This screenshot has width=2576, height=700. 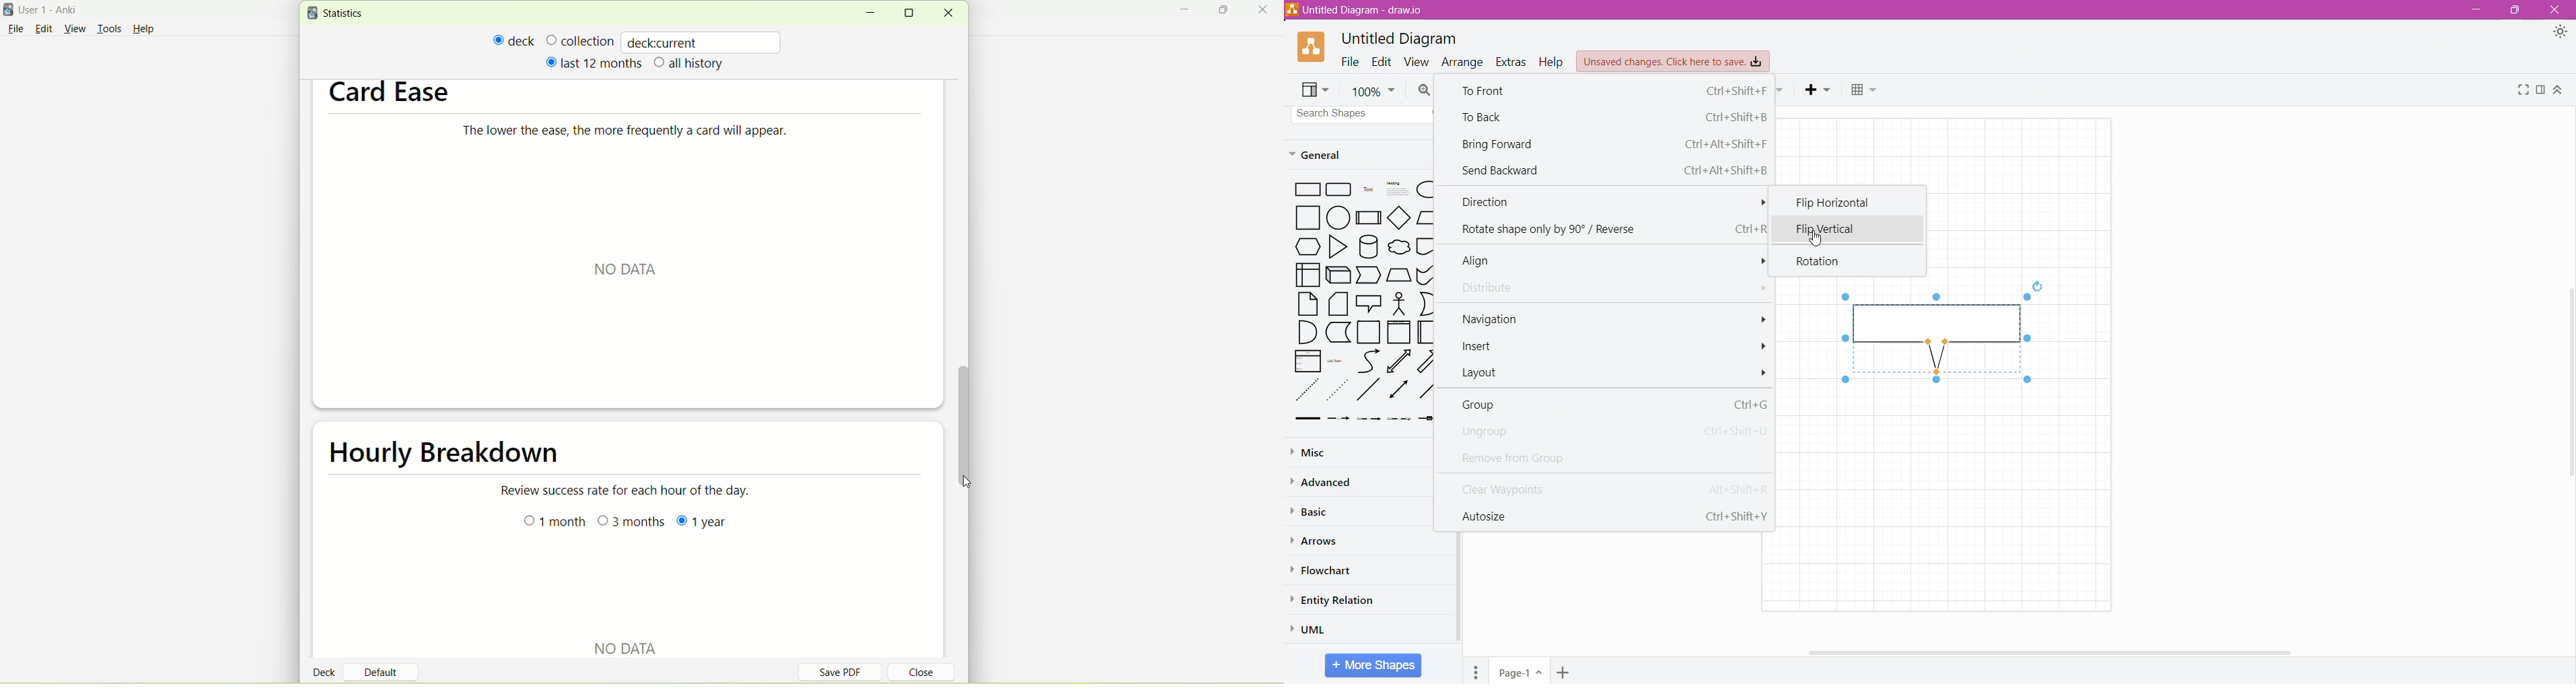 What do you see at coordinates (1308, 304) in the screenshot?
I see `Paper Sheet` at bounding box center [1308, 304].